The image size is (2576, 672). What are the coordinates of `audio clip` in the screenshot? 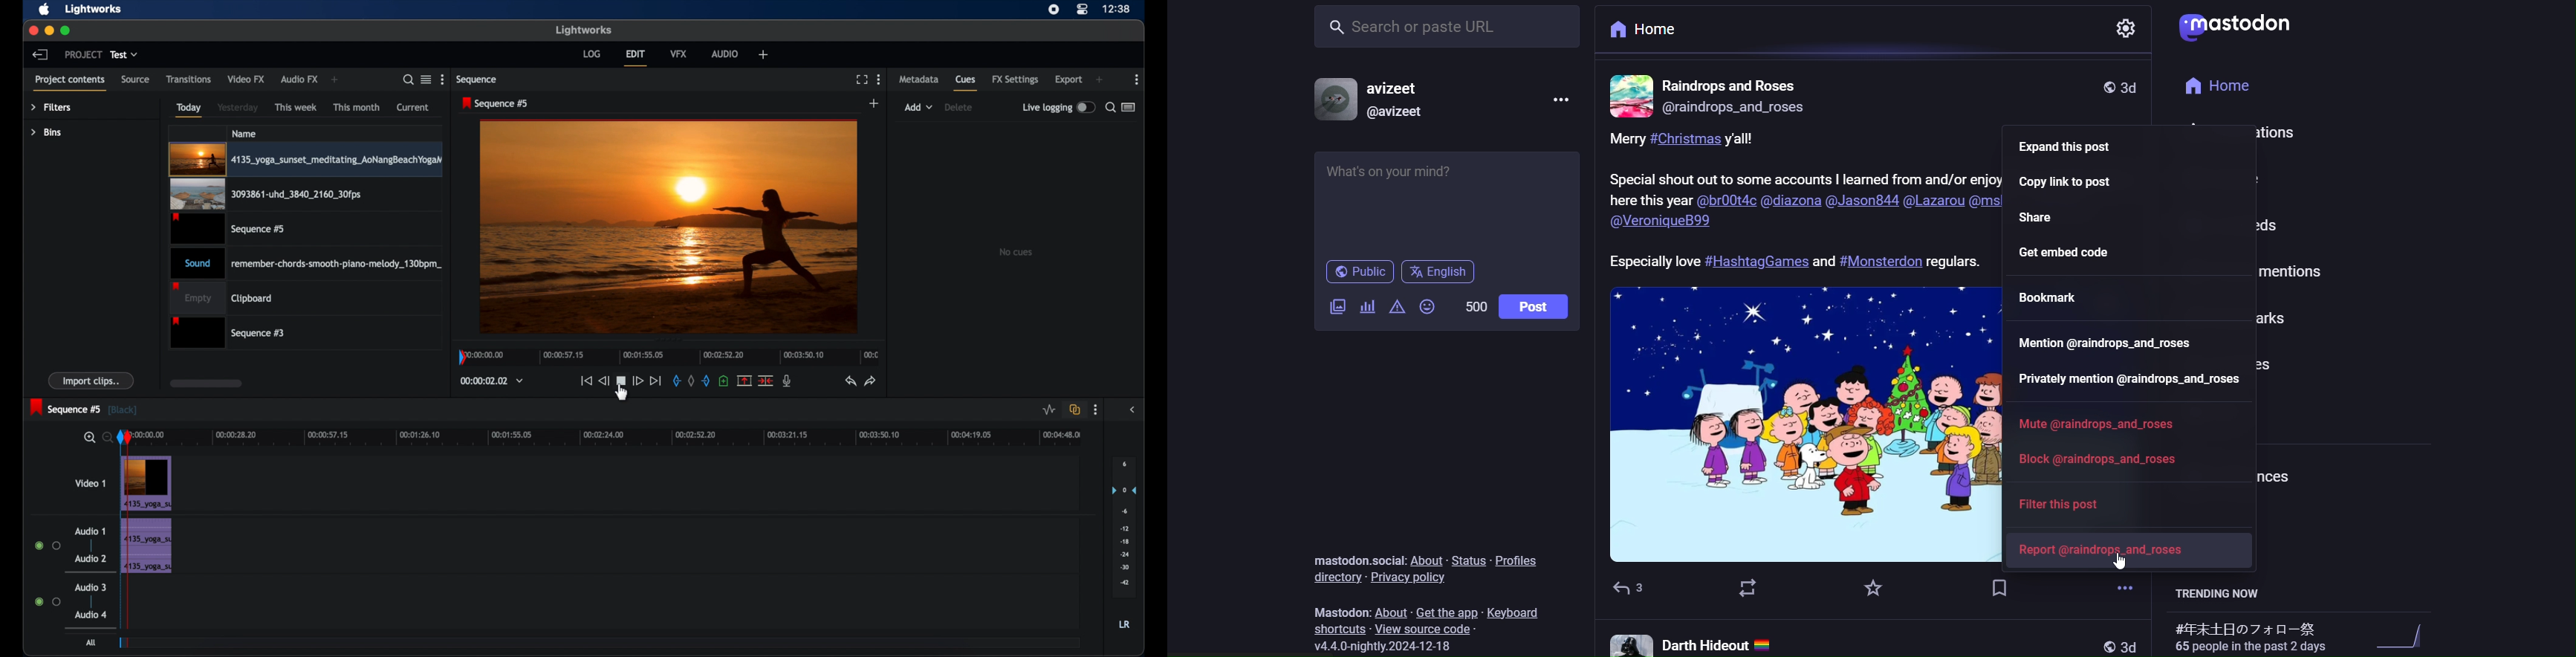 It's located at (306, 263).